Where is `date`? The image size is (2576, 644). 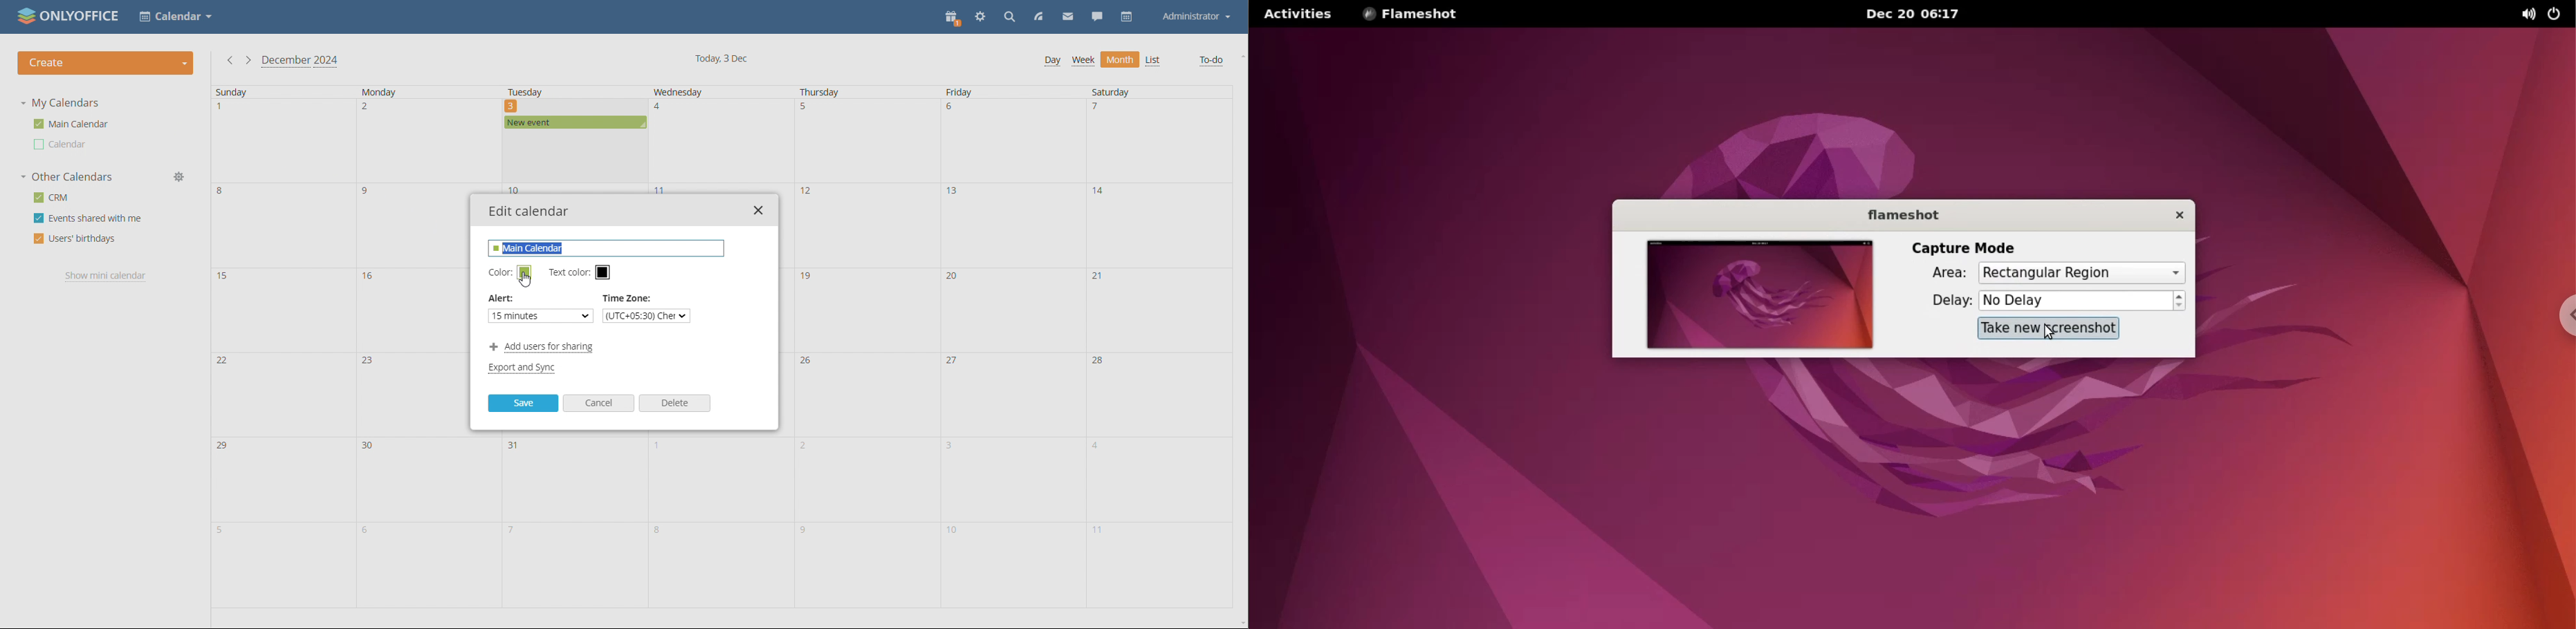
date is located at coordinates (864, 479).